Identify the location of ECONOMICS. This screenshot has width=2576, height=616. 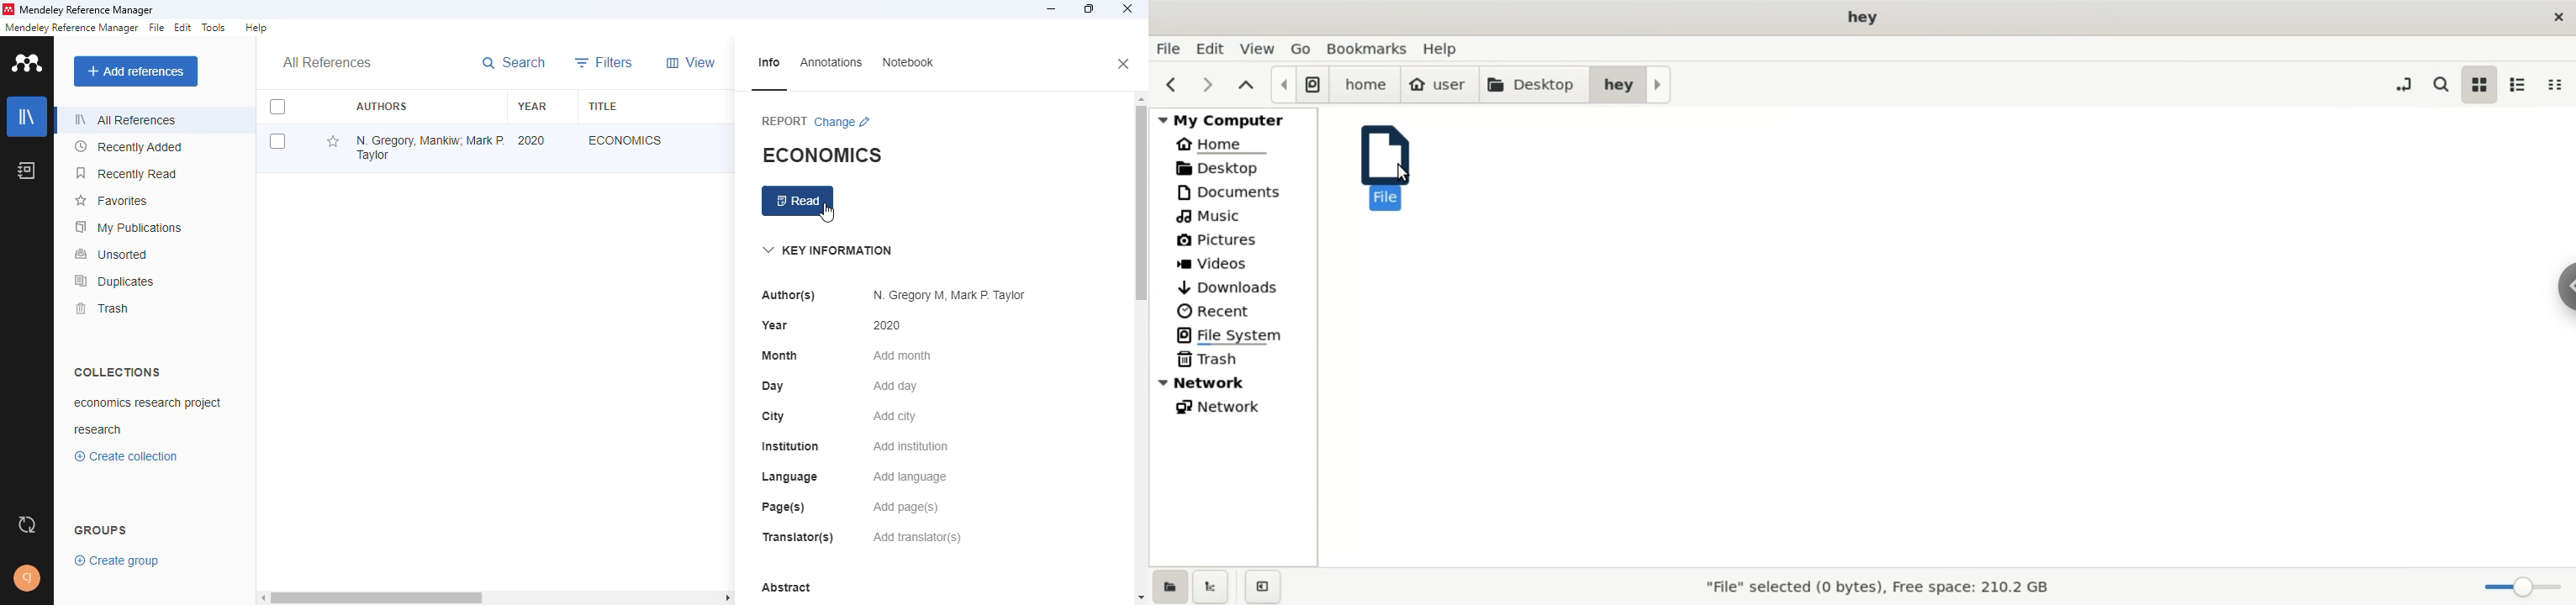
(822, 155).